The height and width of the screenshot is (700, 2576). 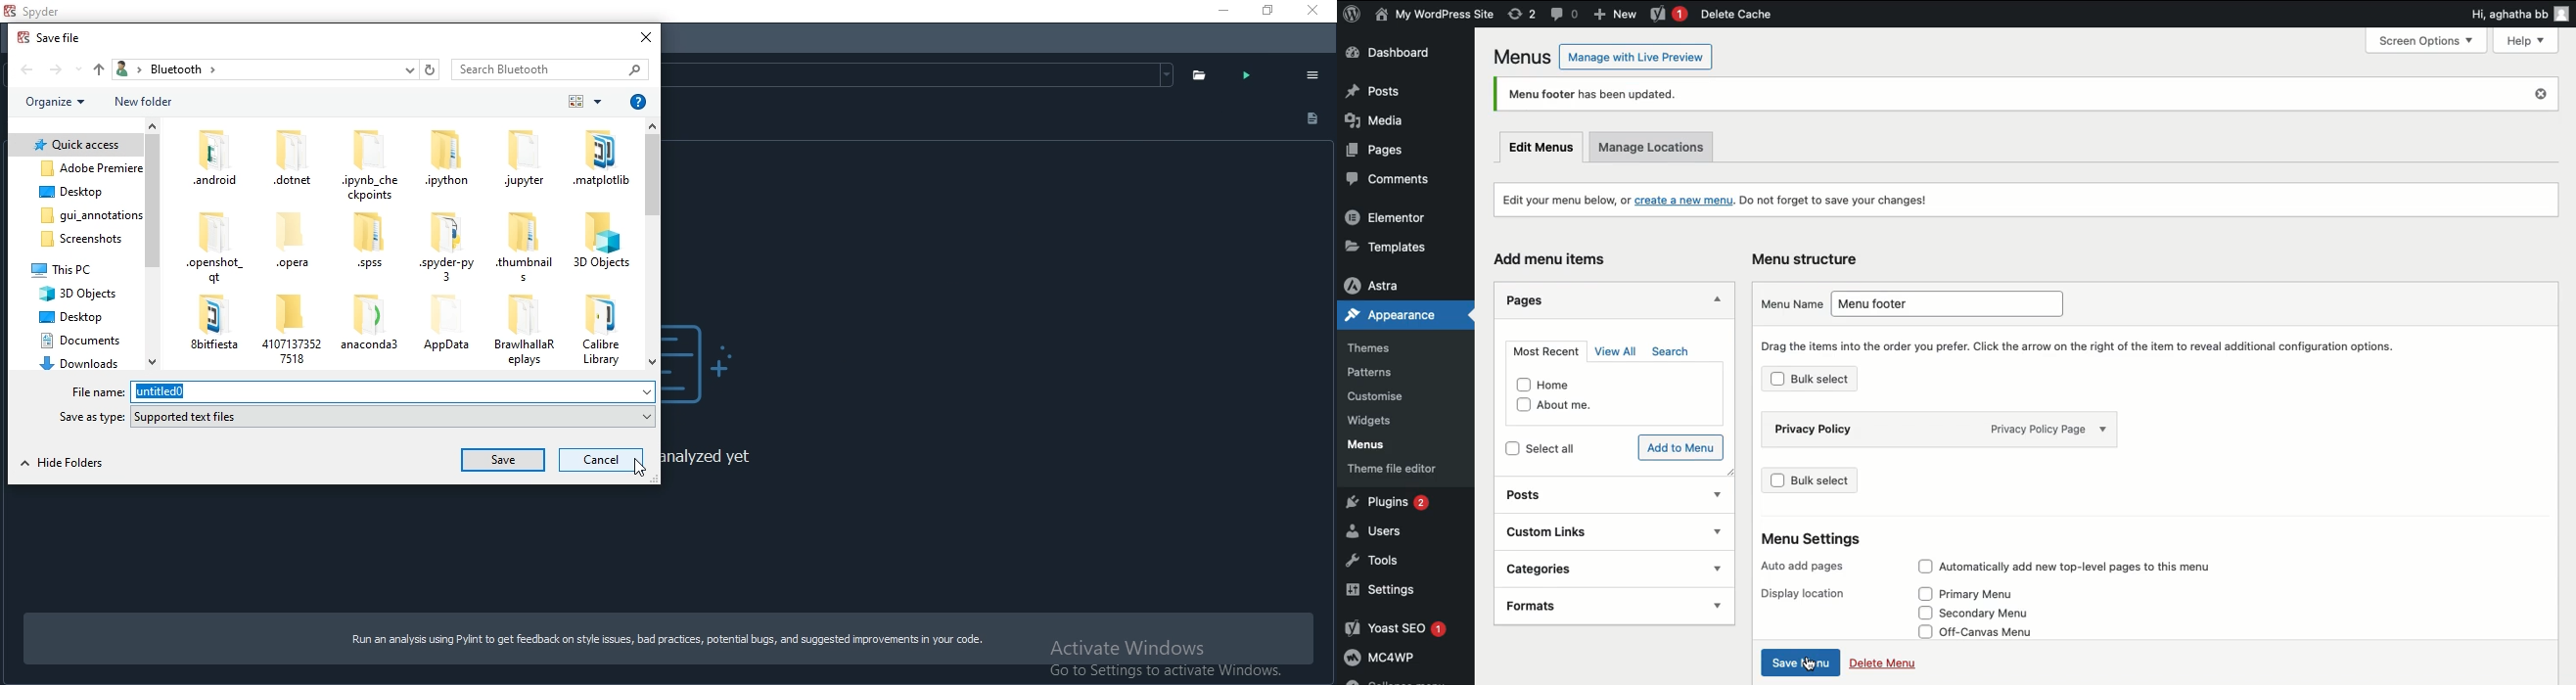 I want to click on checkbox, so click(x=1775, y=380).